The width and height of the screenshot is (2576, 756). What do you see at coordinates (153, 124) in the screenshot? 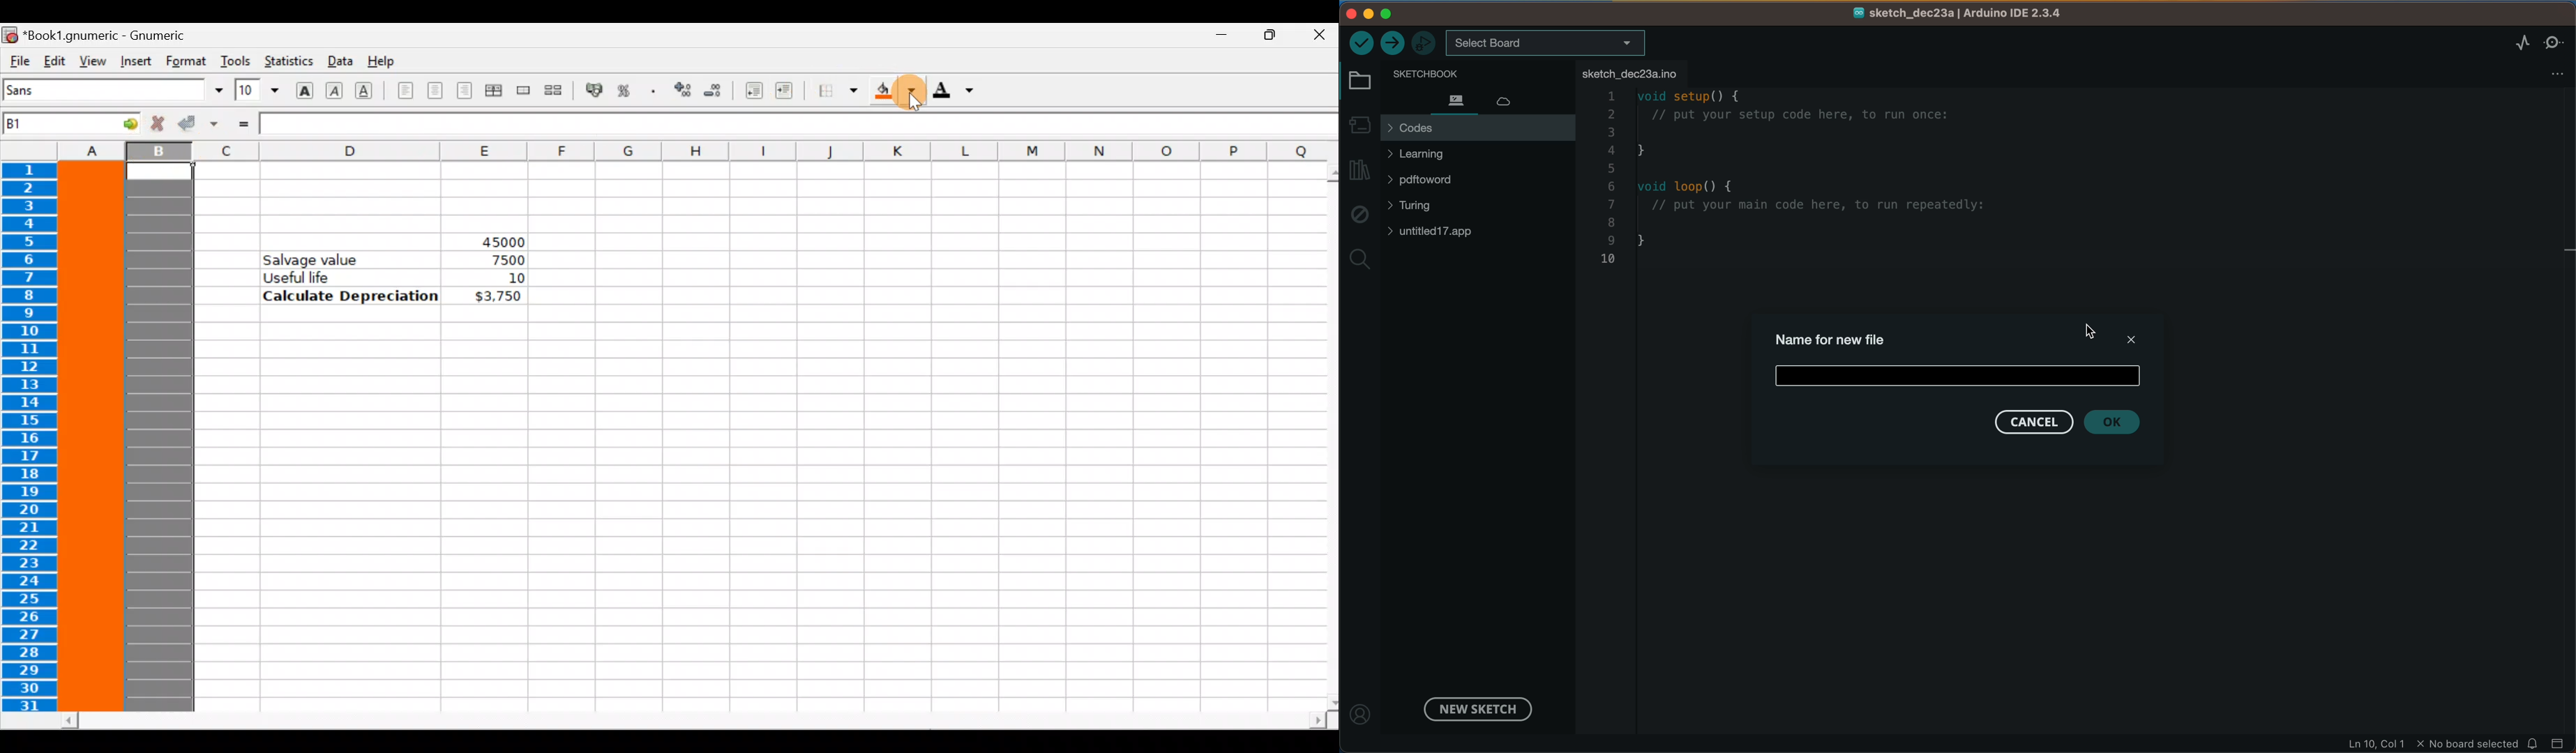
I see `Reject change` at bounding box center [153, 124].